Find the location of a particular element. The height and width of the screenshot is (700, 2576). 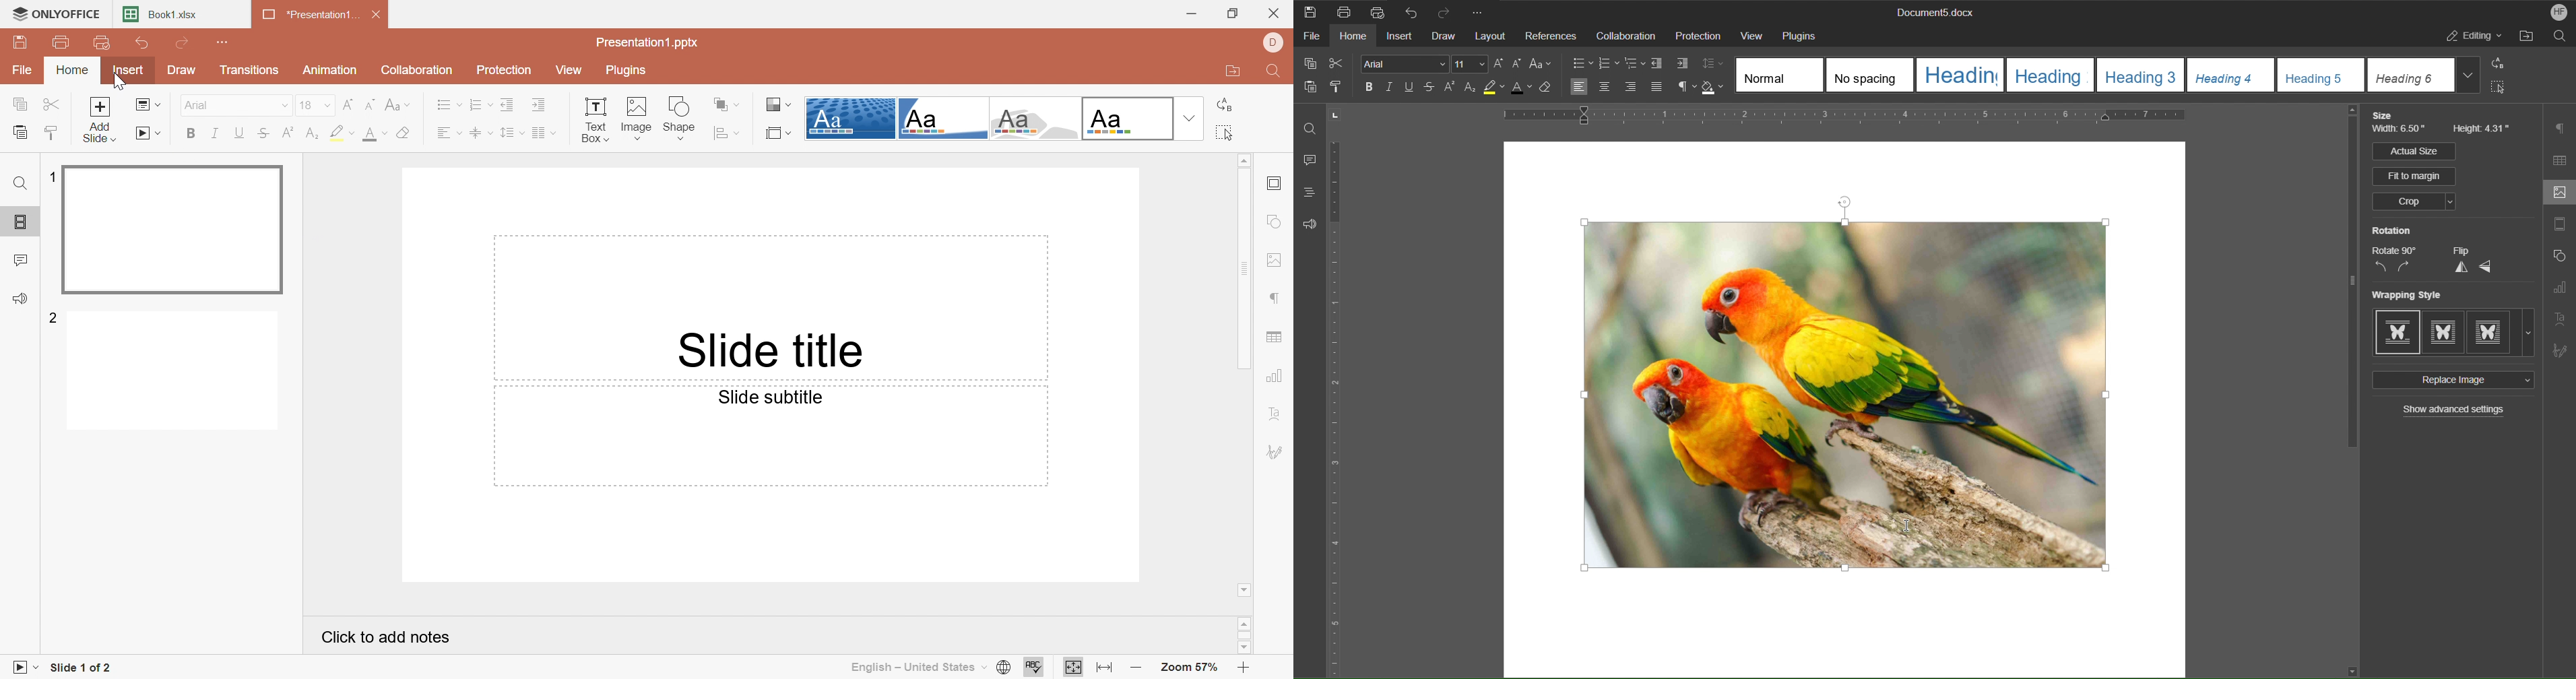

Drop Down is located at coordinates (325, 106).